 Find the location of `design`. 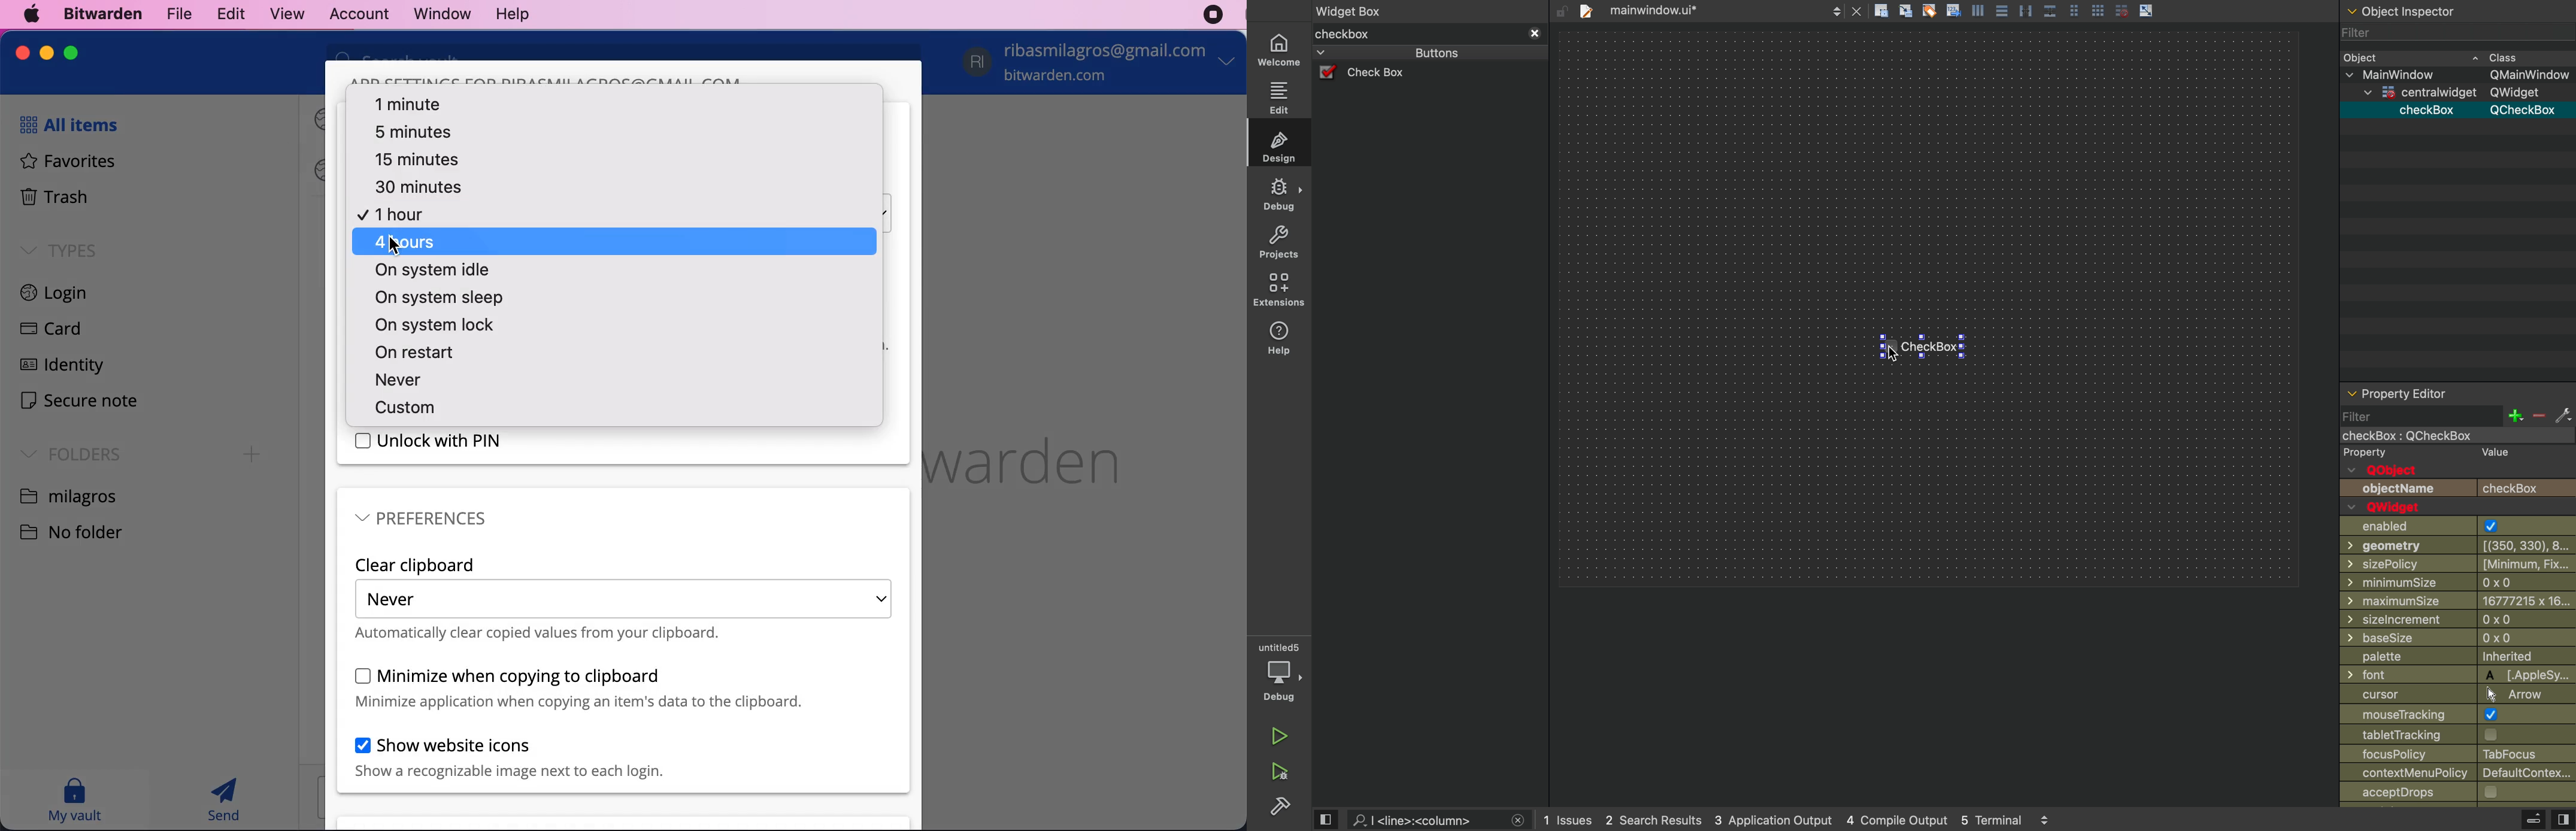

design is located at coordinates (1279, 145).